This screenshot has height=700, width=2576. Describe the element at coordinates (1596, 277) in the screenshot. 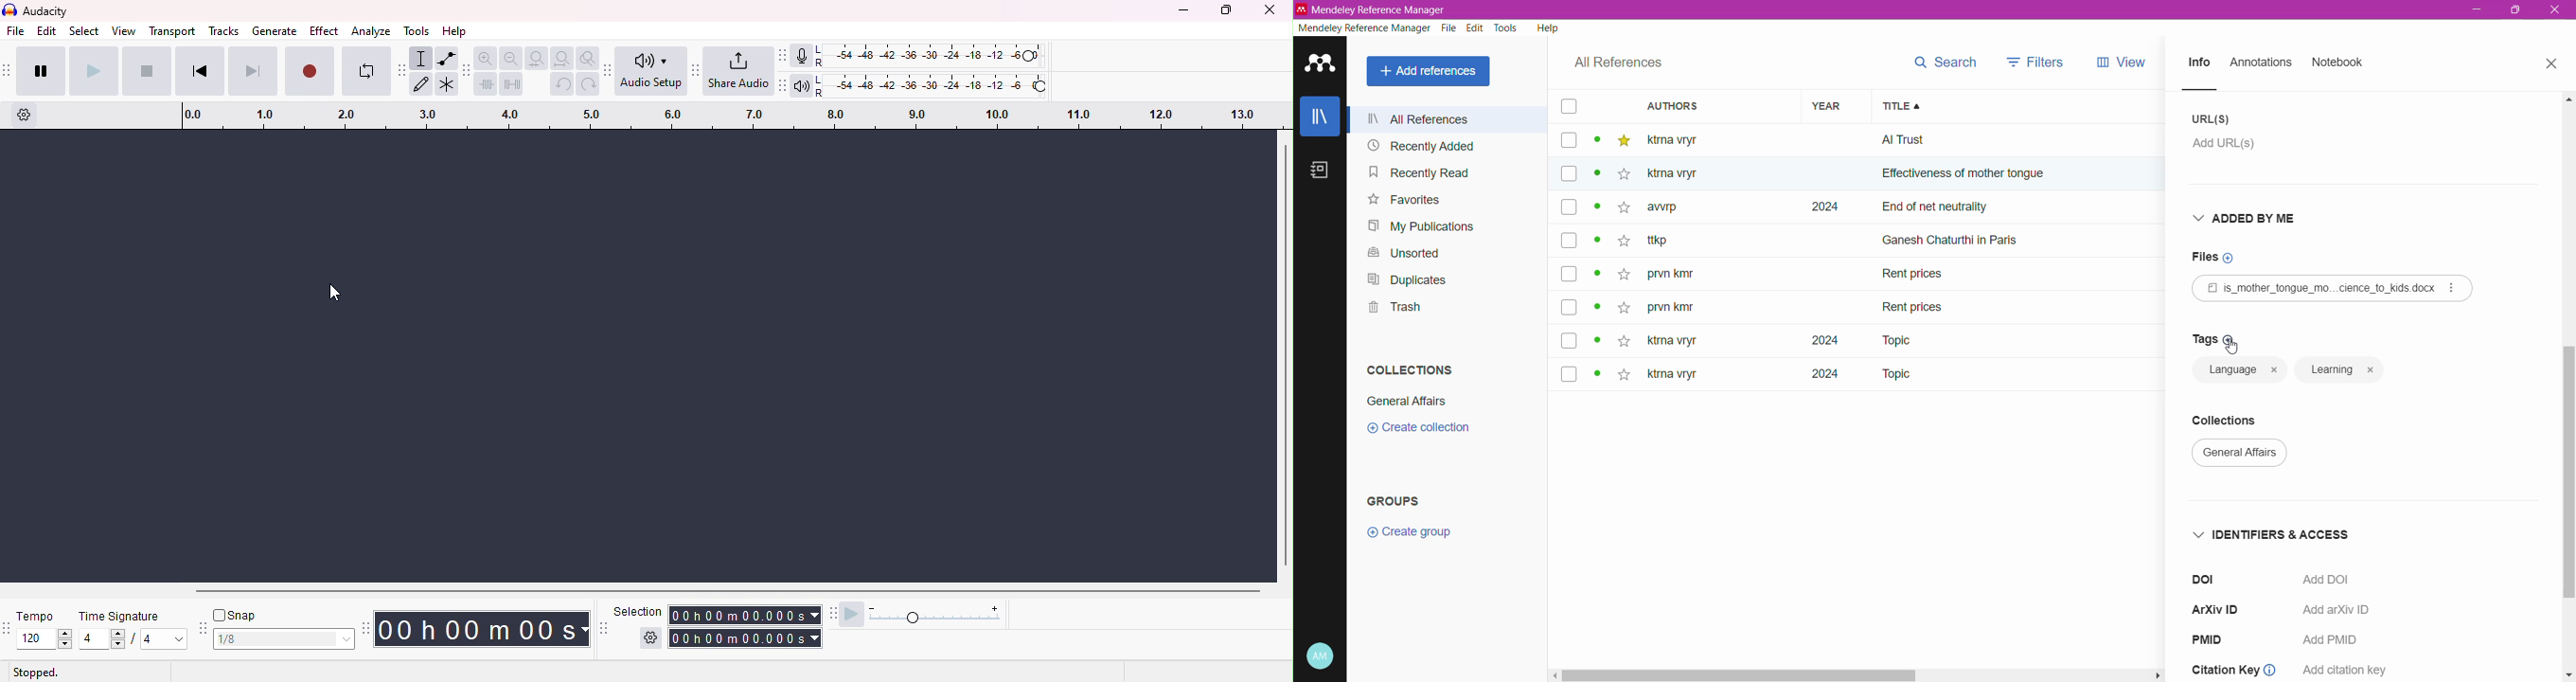

I see `dot ` at that location.